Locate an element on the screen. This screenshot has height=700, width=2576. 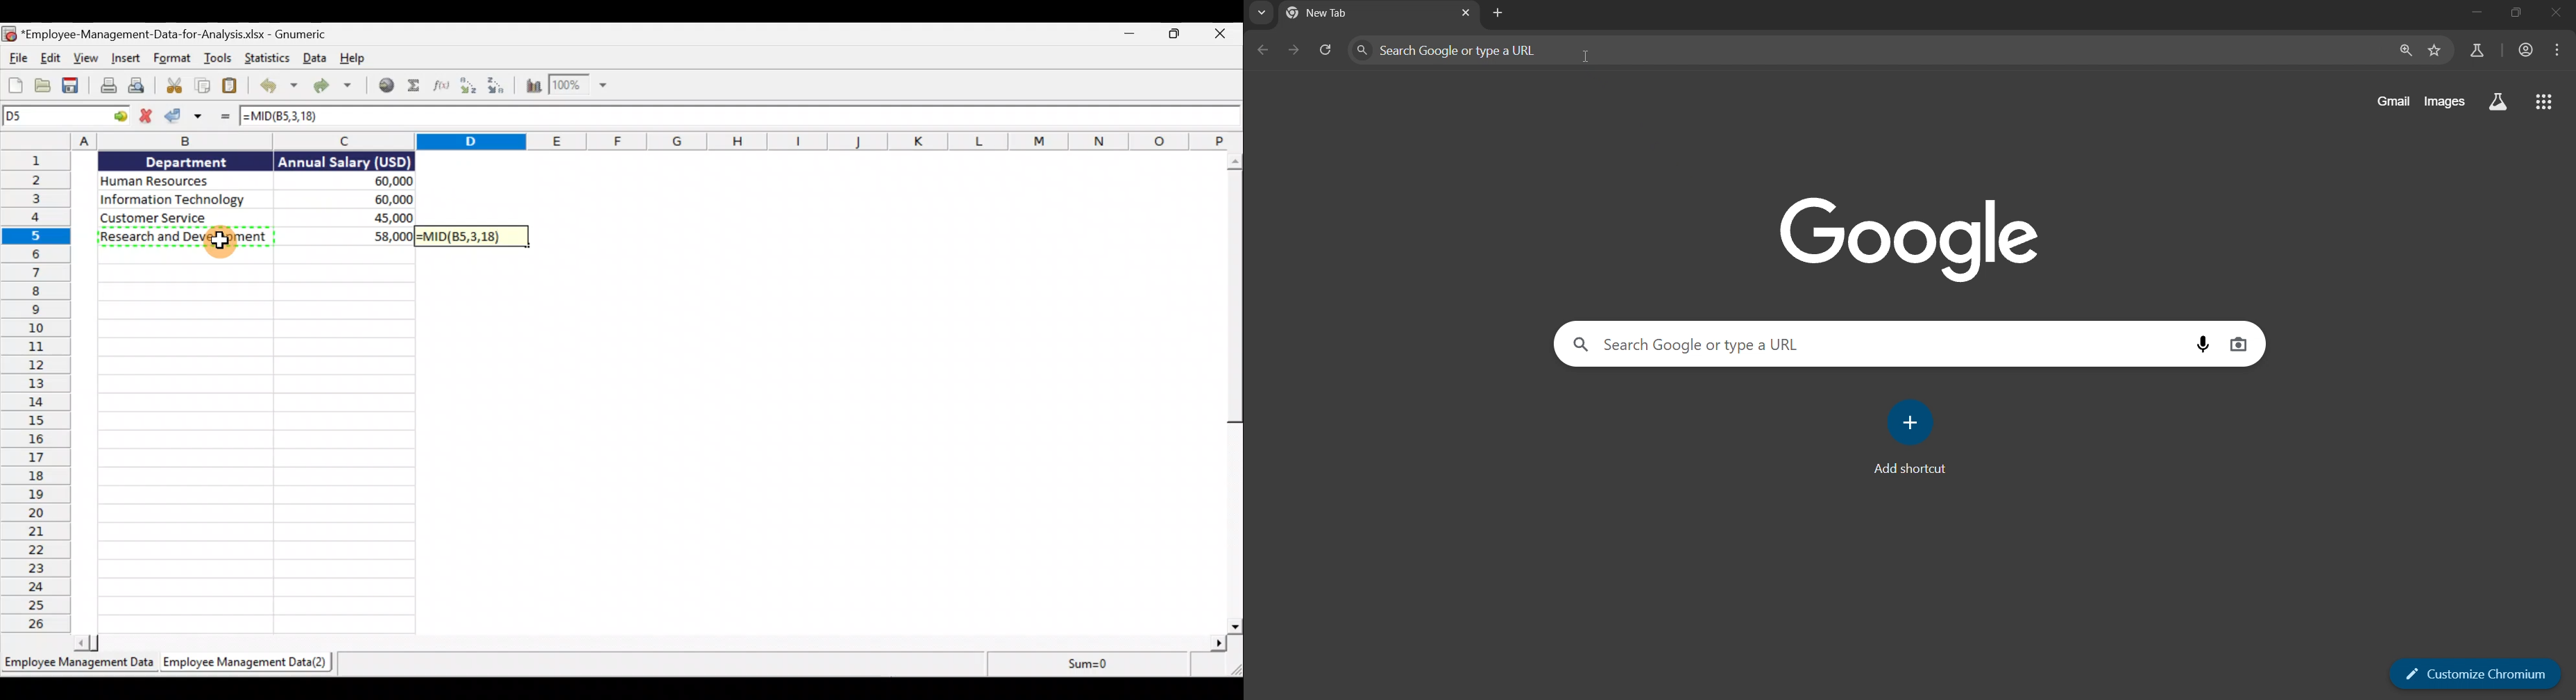
close tab is located at coordinates (1464, 14).